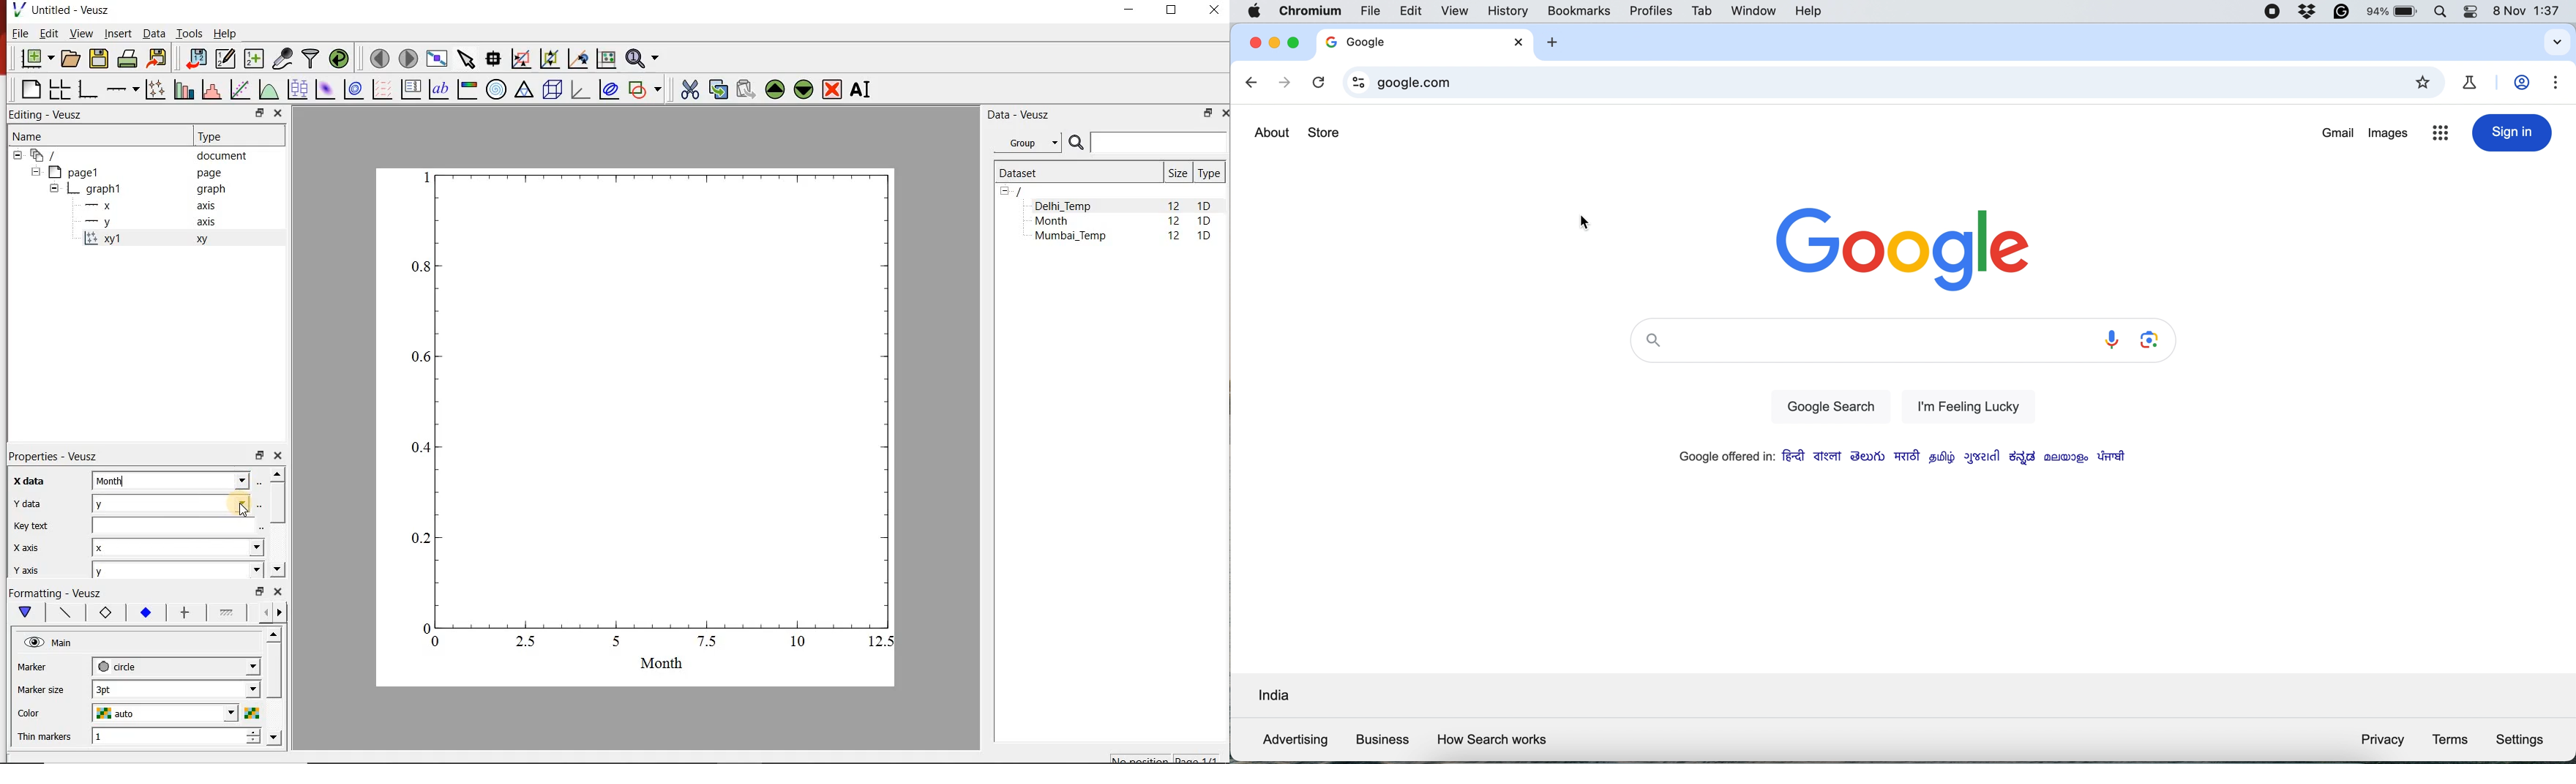 The image size is (2576, 784). I want to click on bookmarks, so click(1579, 10).